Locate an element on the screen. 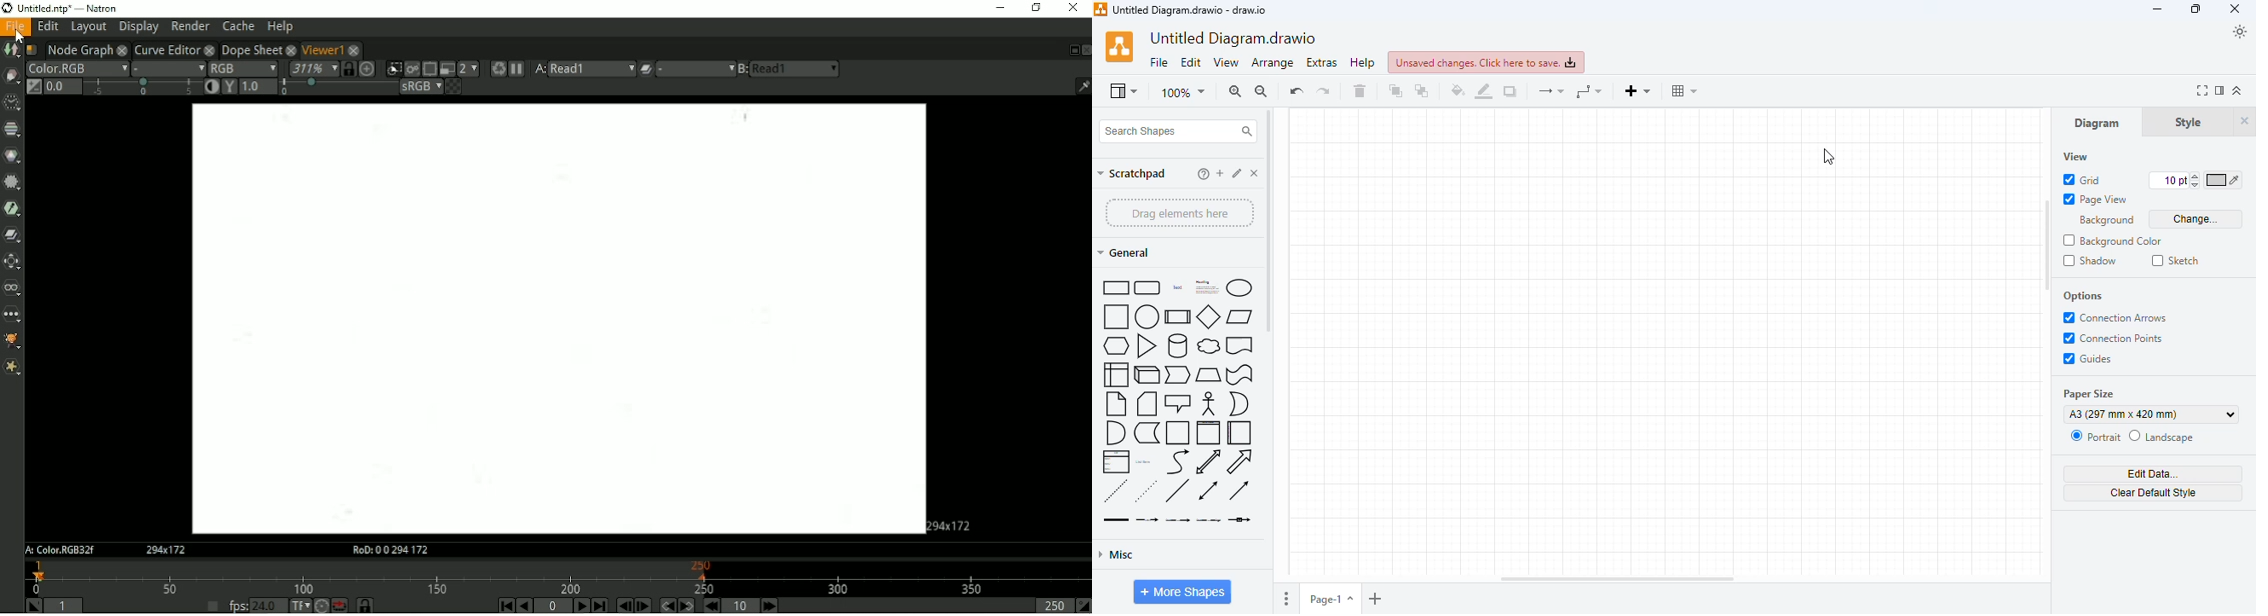 This screenshot has width=2268, height=616. internal storage is located at coordinates (1116, 374).